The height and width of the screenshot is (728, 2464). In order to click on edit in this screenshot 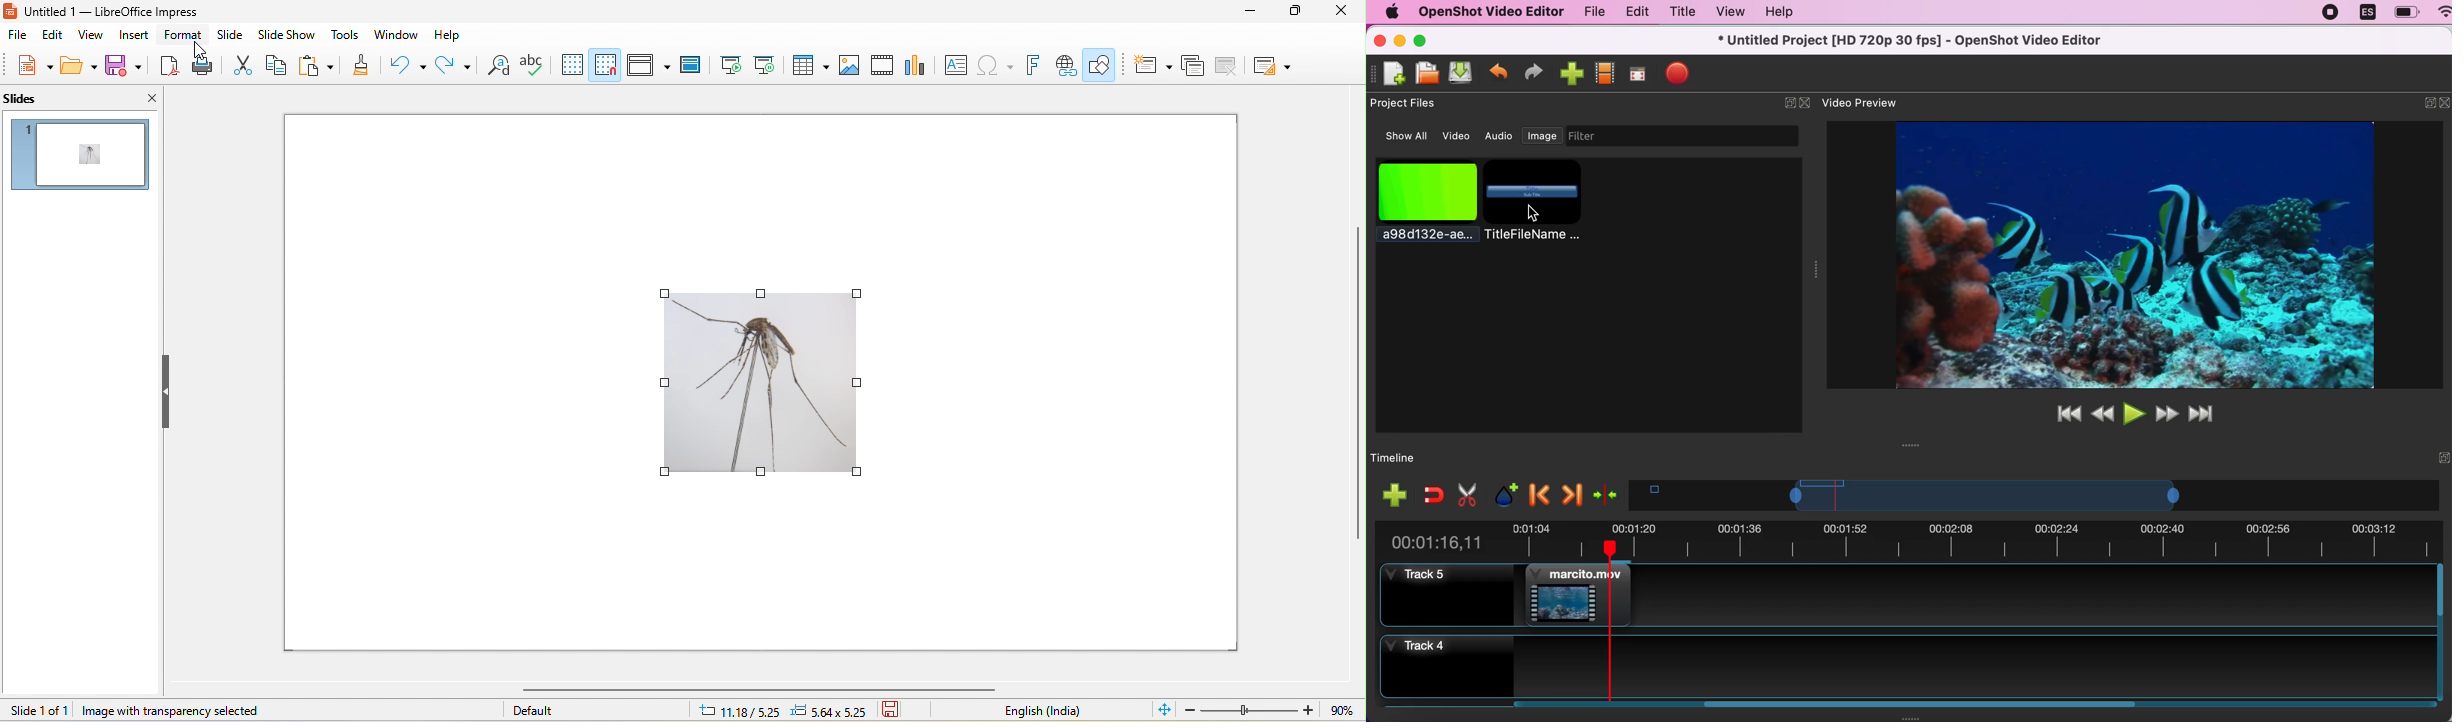, I will do `click(1635, 12)`.